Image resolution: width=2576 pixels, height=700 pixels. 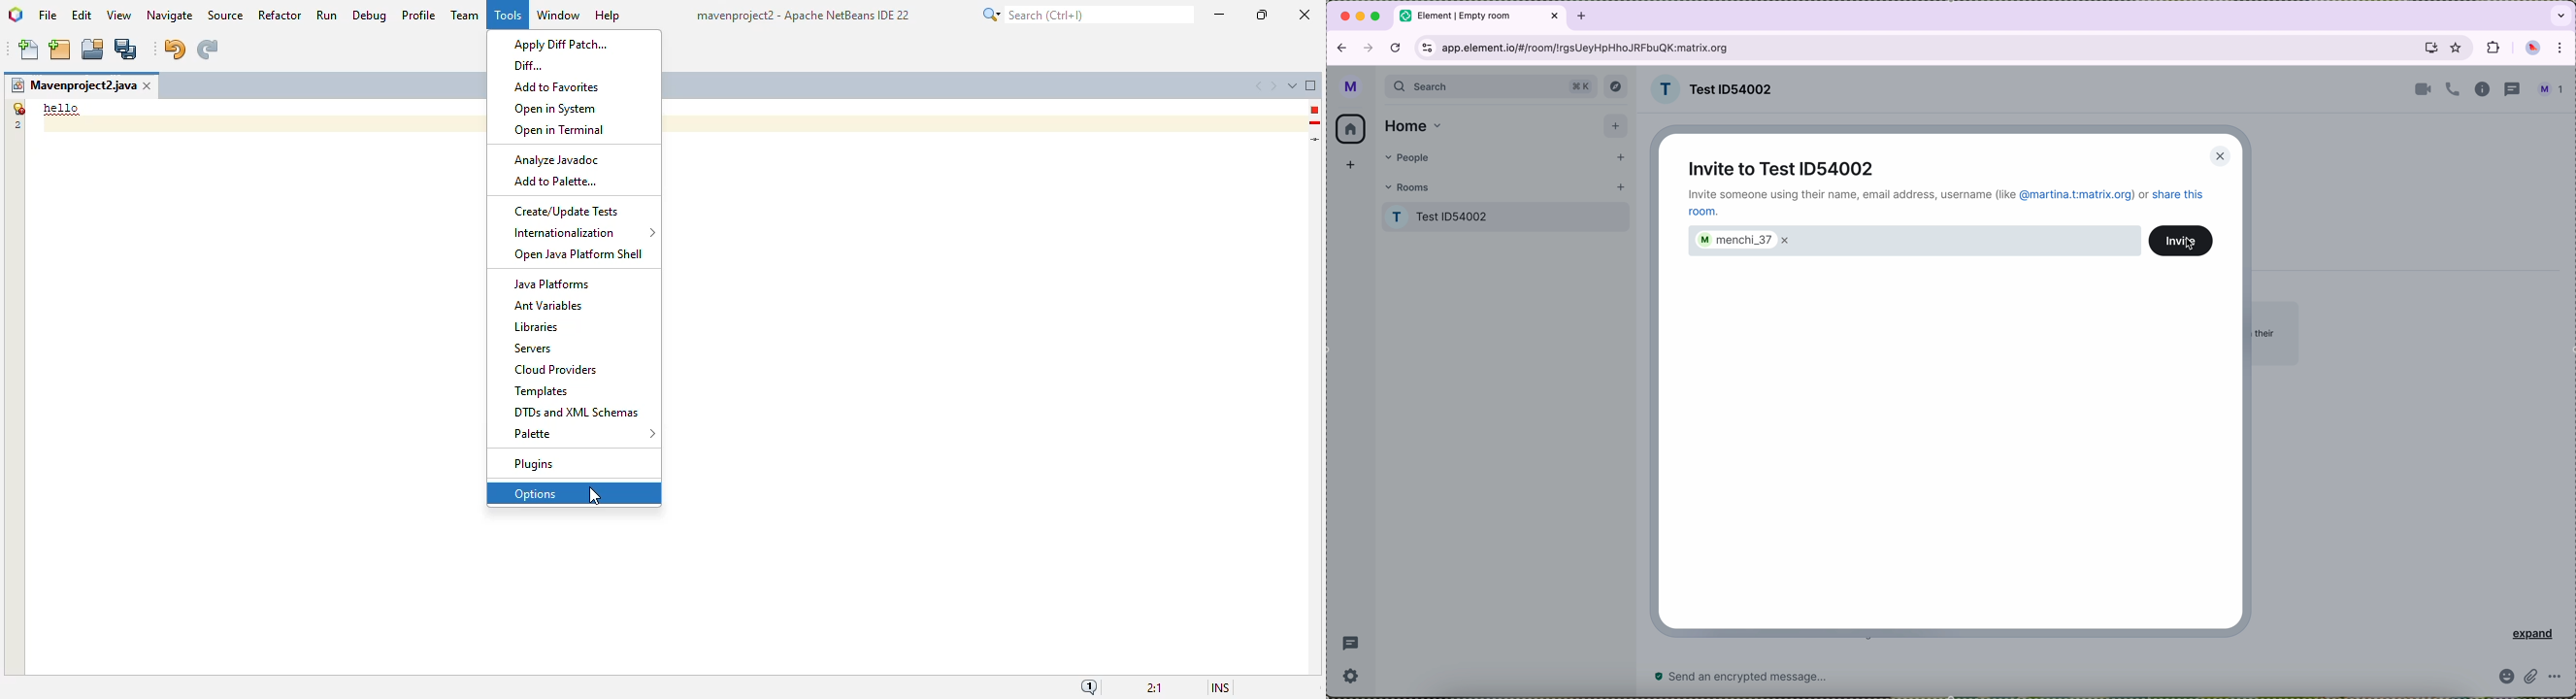 I want to click on threads, so click(x=1353, y=643).